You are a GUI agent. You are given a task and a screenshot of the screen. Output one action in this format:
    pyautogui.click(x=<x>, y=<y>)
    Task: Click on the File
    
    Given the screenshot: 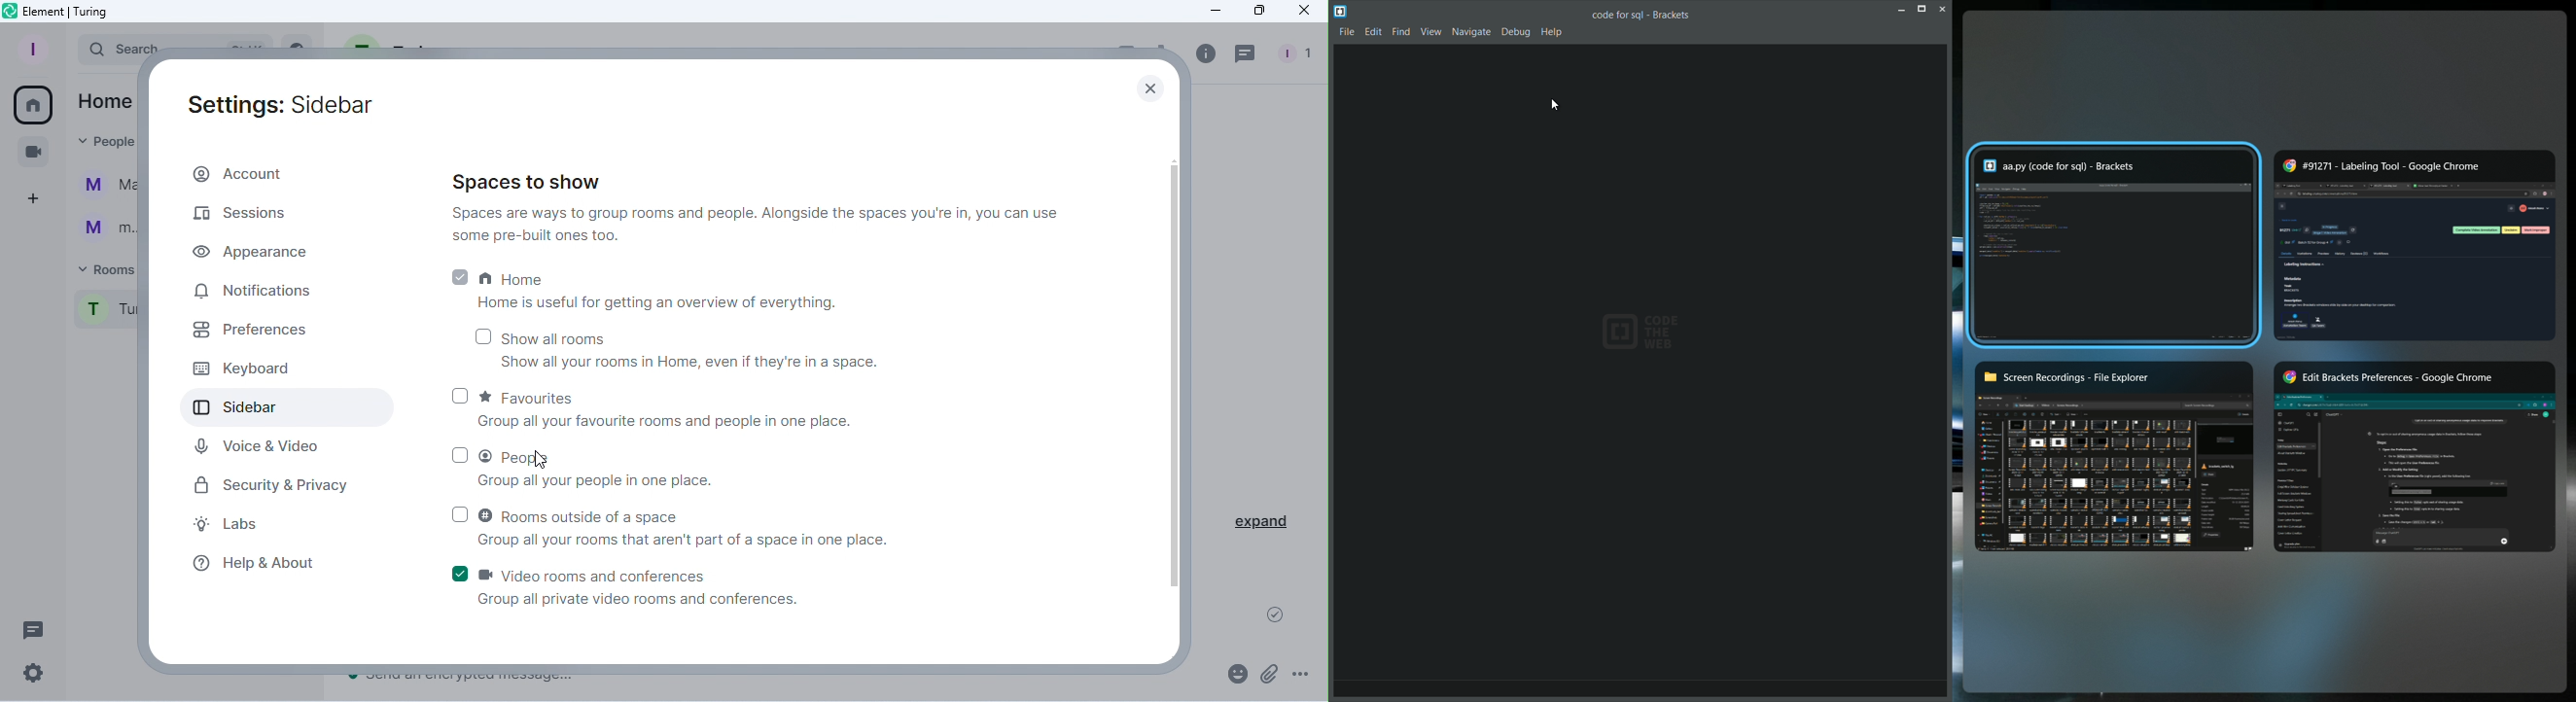 What is the action you would take?
    pyautogui.click(x=1347, y=31)
    